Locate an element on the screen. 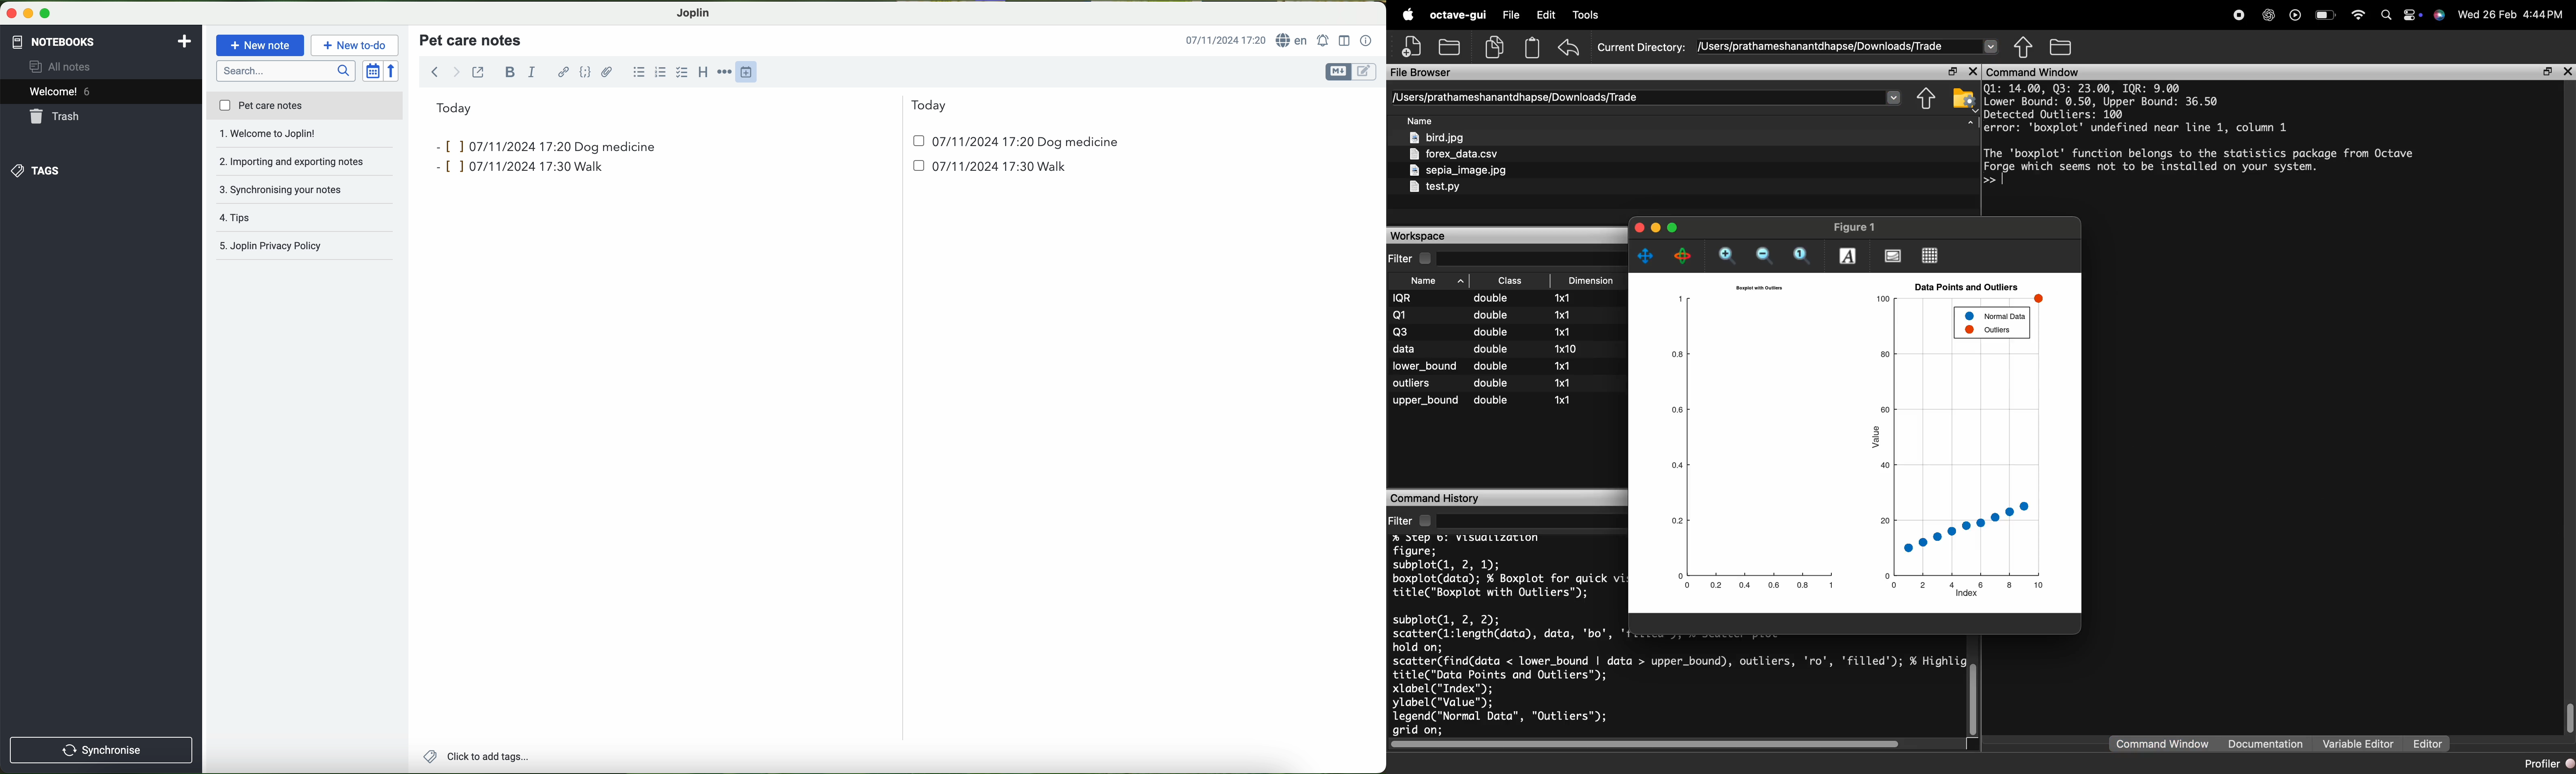  undo is located at coordinates (1569, 48).